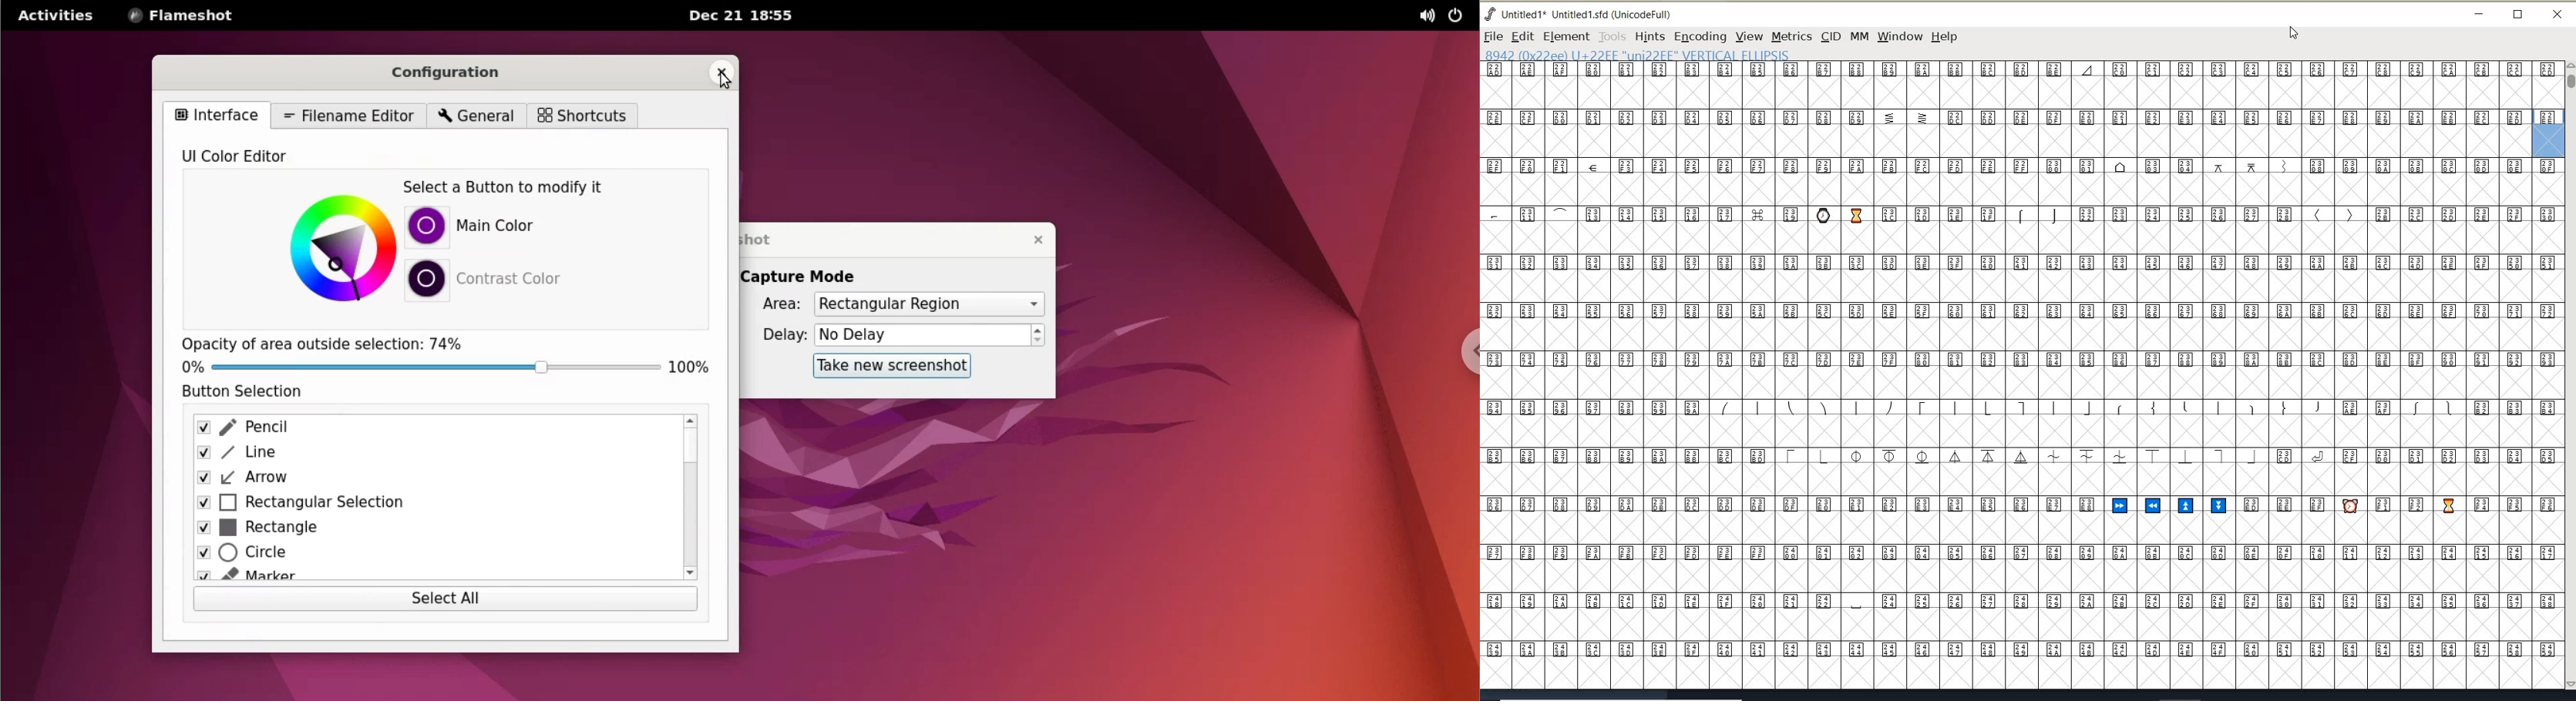  What do you see at coordinates (215, 114) in the screenshot?
I see `interface ` at bounding box center [215, 114].